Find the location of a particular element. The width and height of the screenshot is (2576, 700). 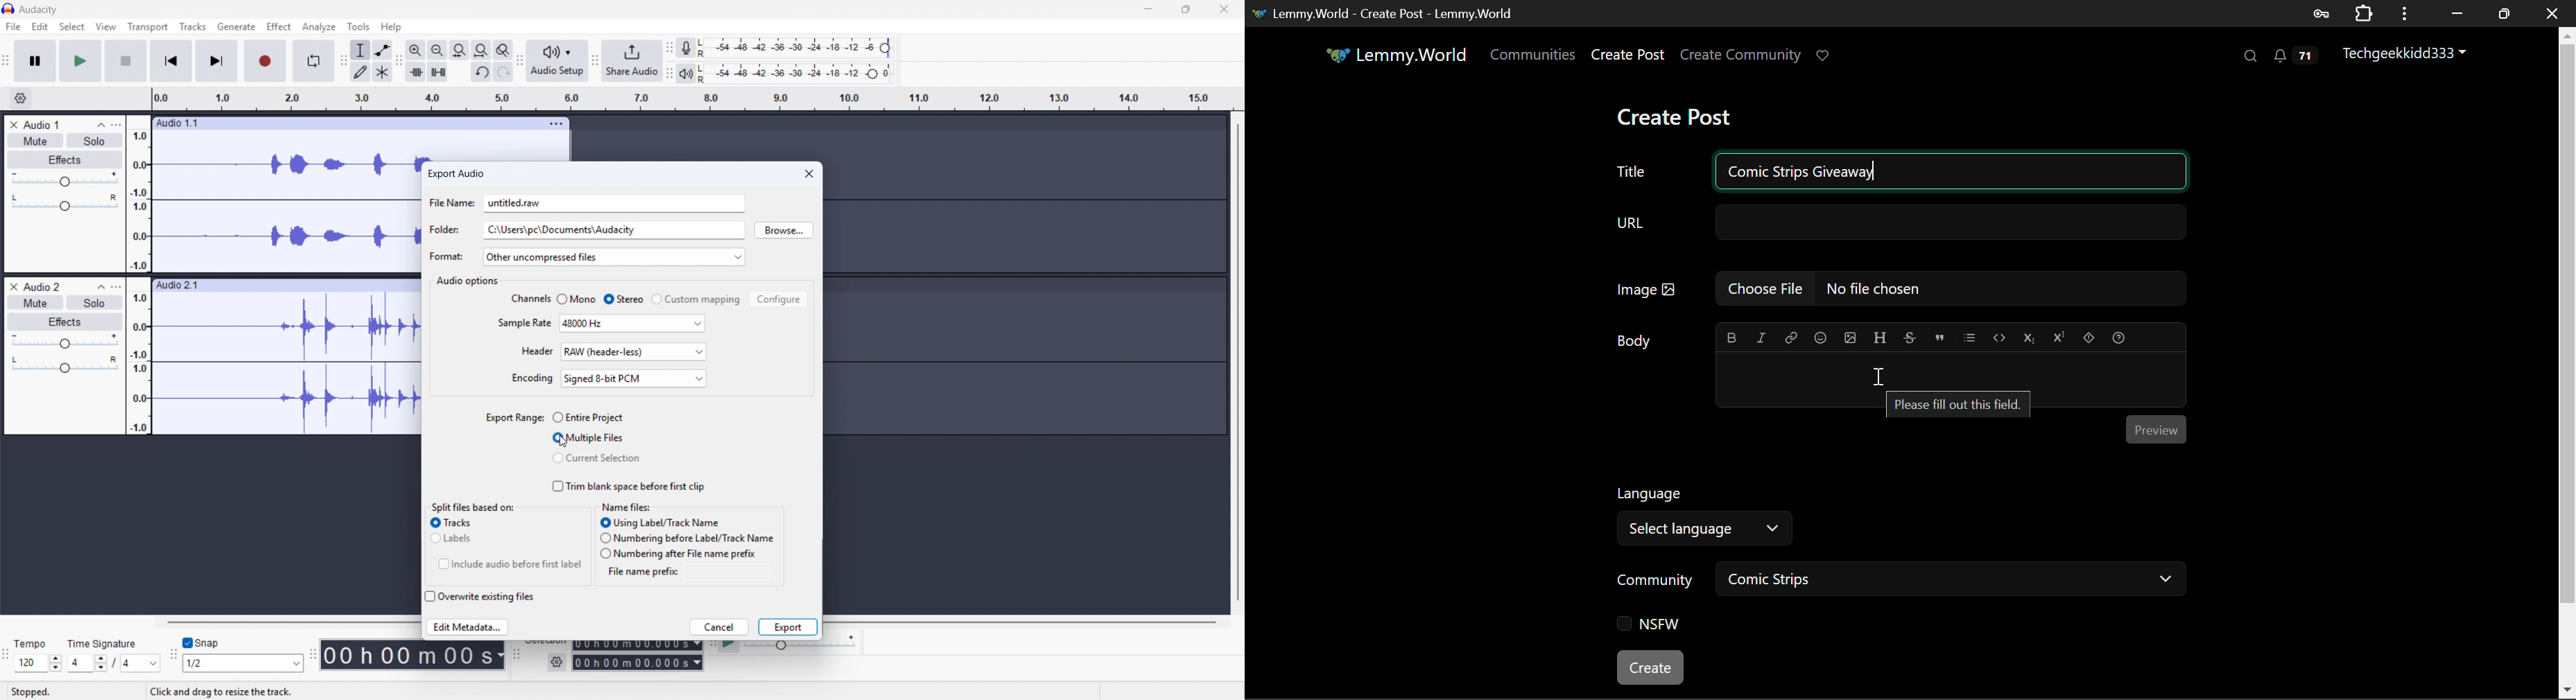

Selection start time is located at coordinates (637, 646).